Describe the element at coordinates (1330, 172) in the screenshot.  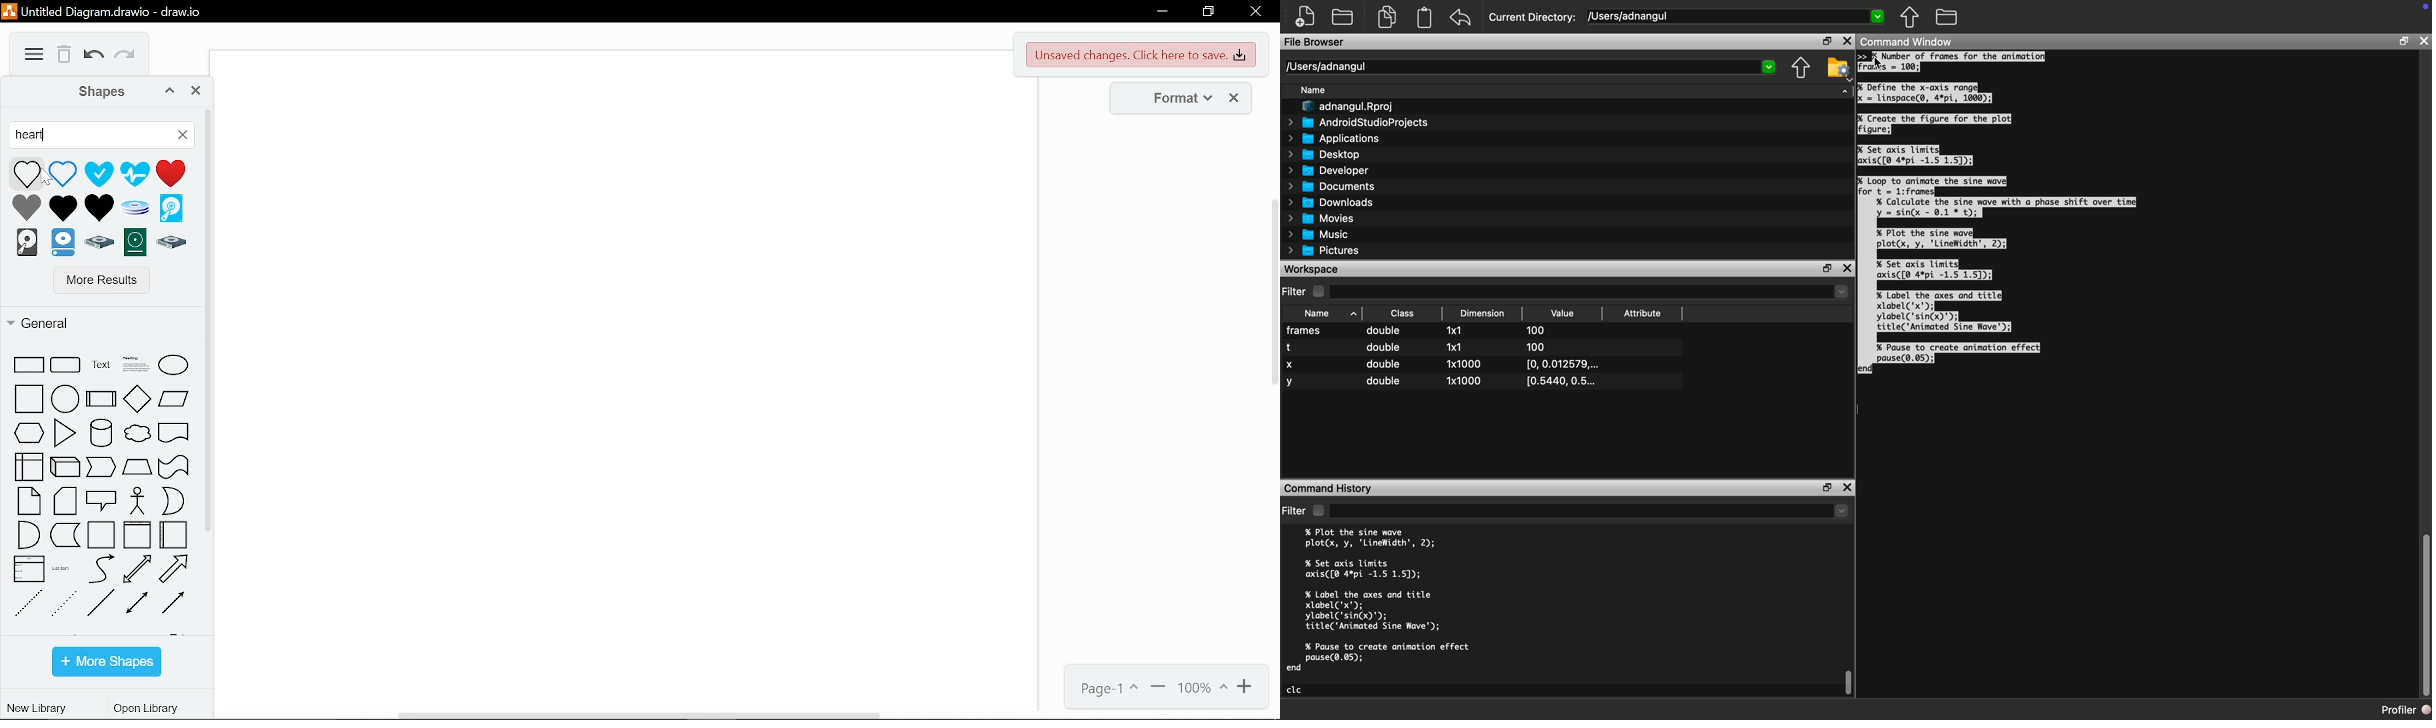
I see `Developer` at that location.